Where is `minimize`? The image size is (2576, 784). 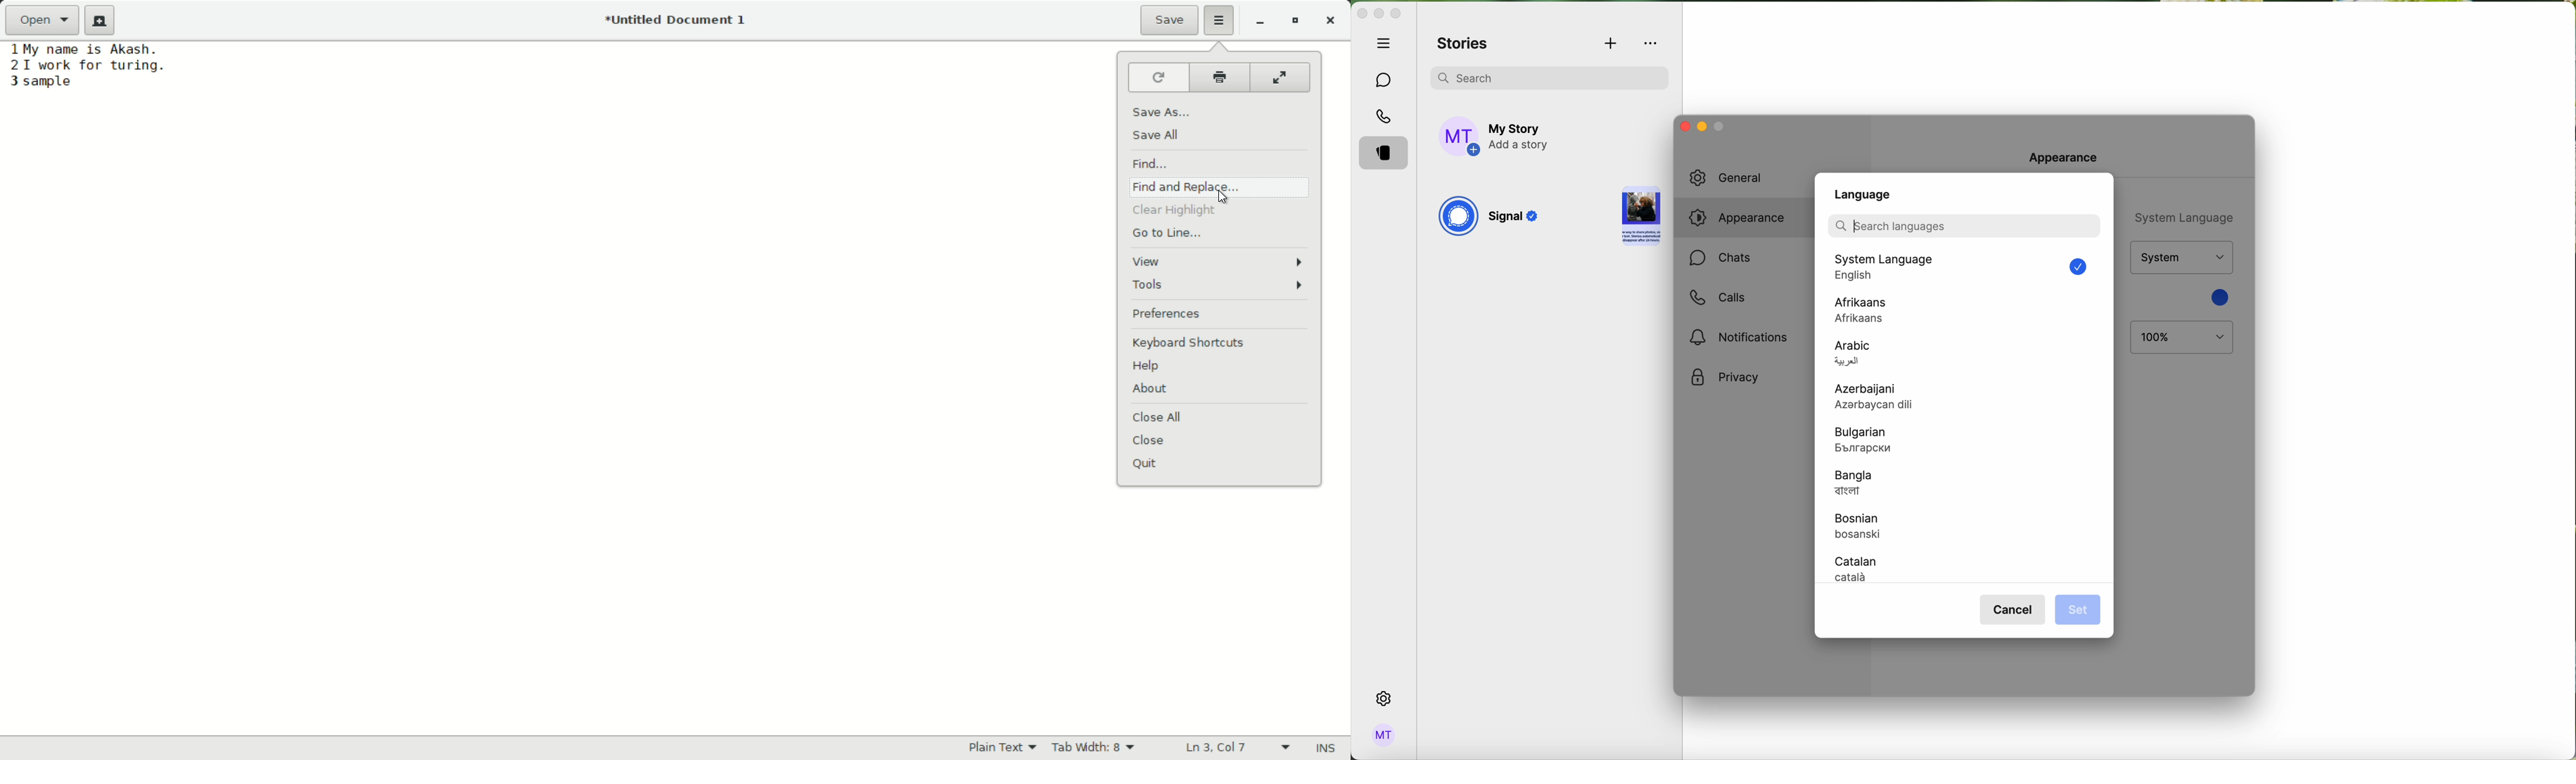 minimize is located at coordinates (1260, 22).